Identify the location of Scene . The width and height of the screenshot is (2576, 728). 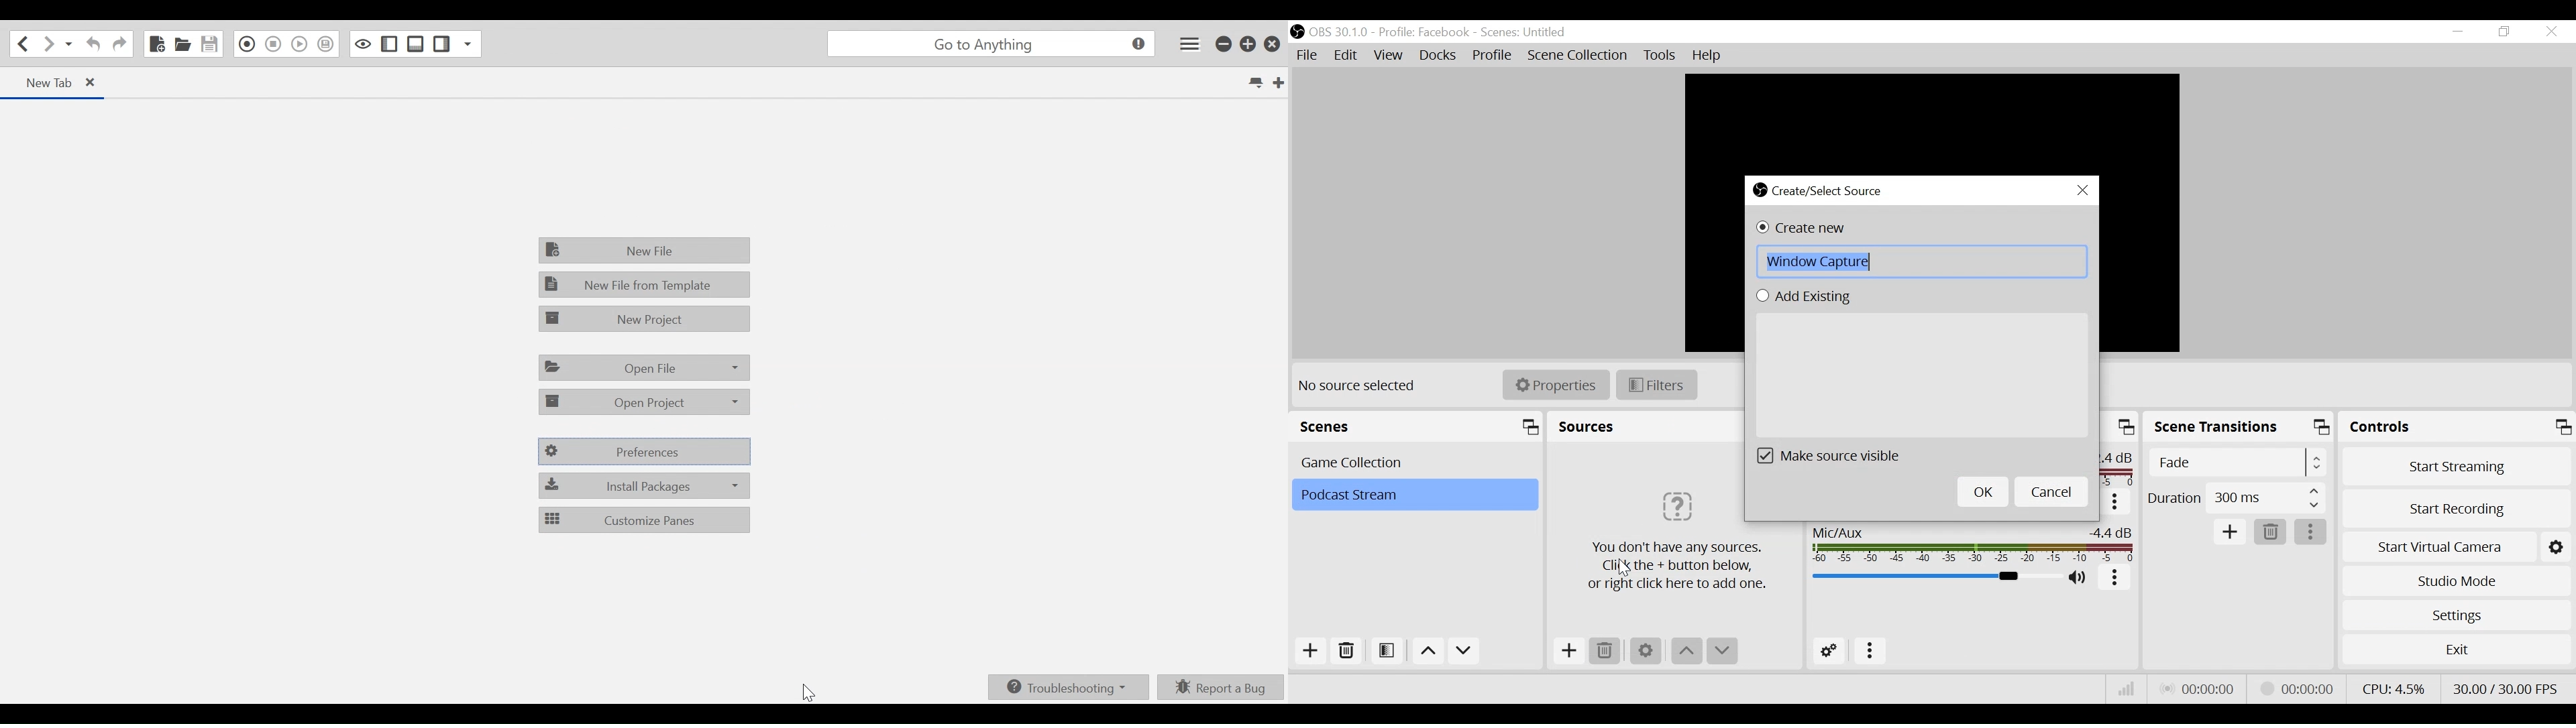
(1416, 495).